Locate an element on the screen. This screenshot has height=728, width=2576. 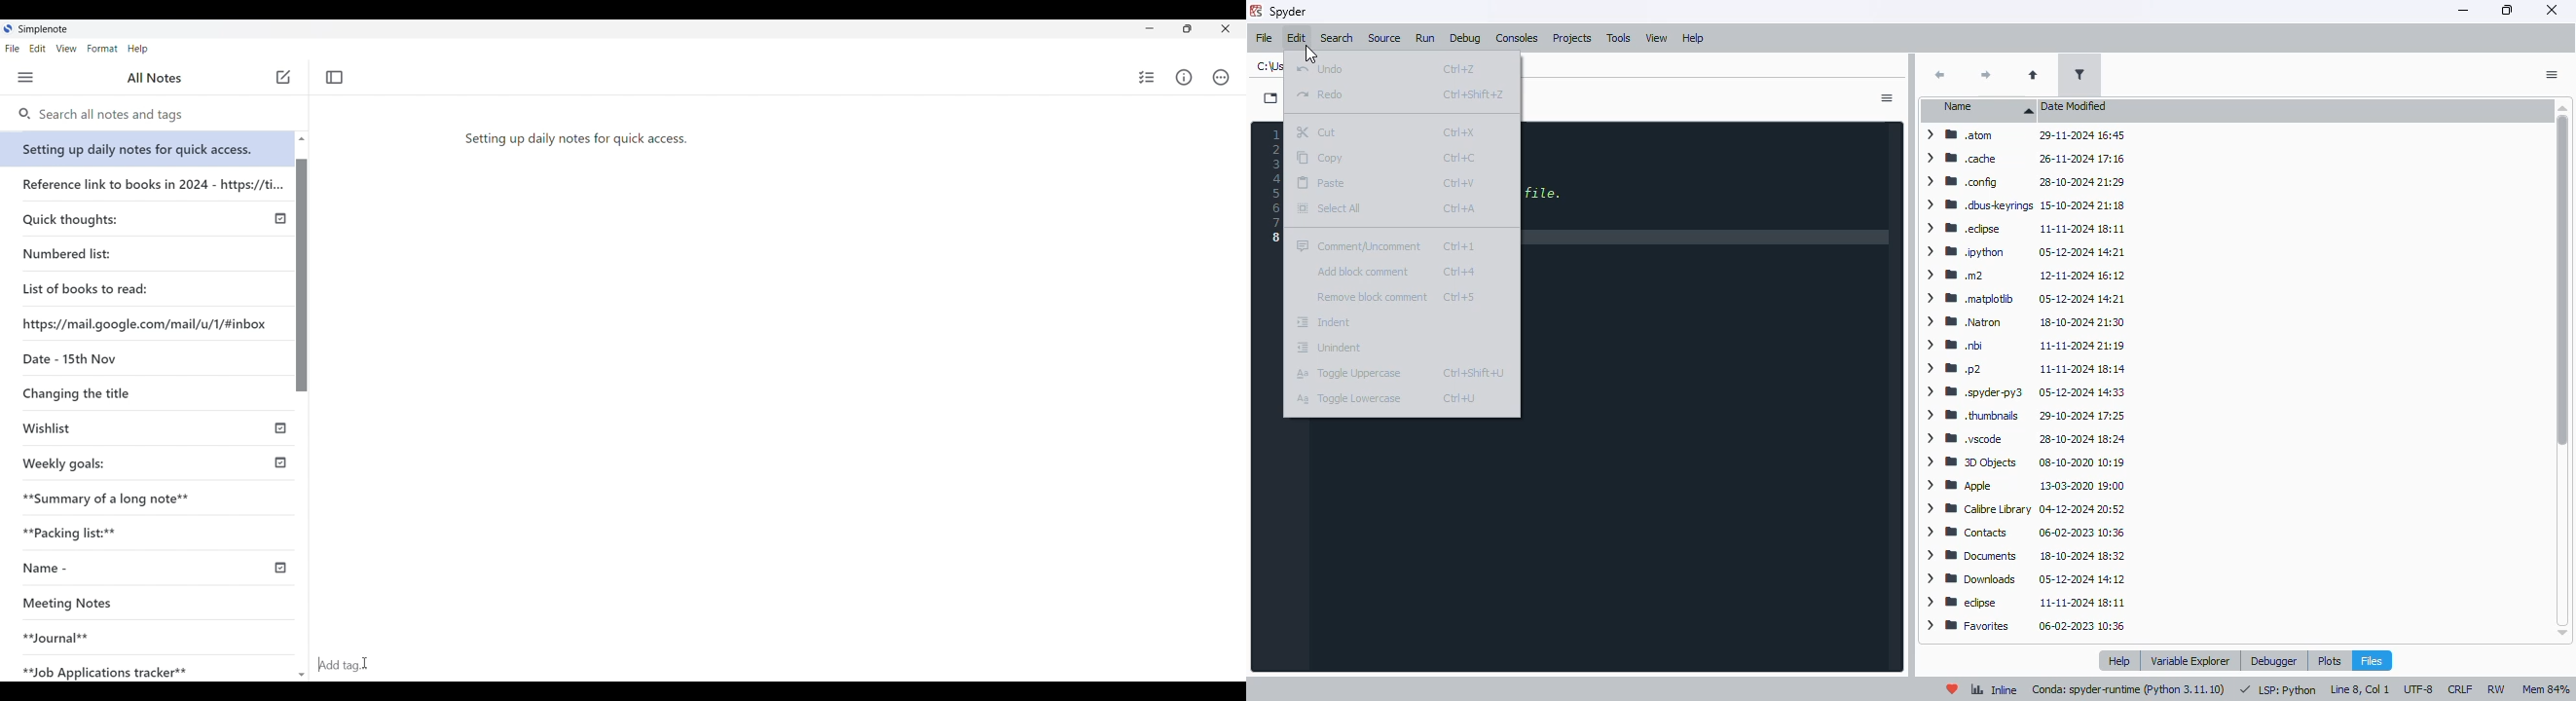
Job Application tracker is located at coordinates (112, 666).